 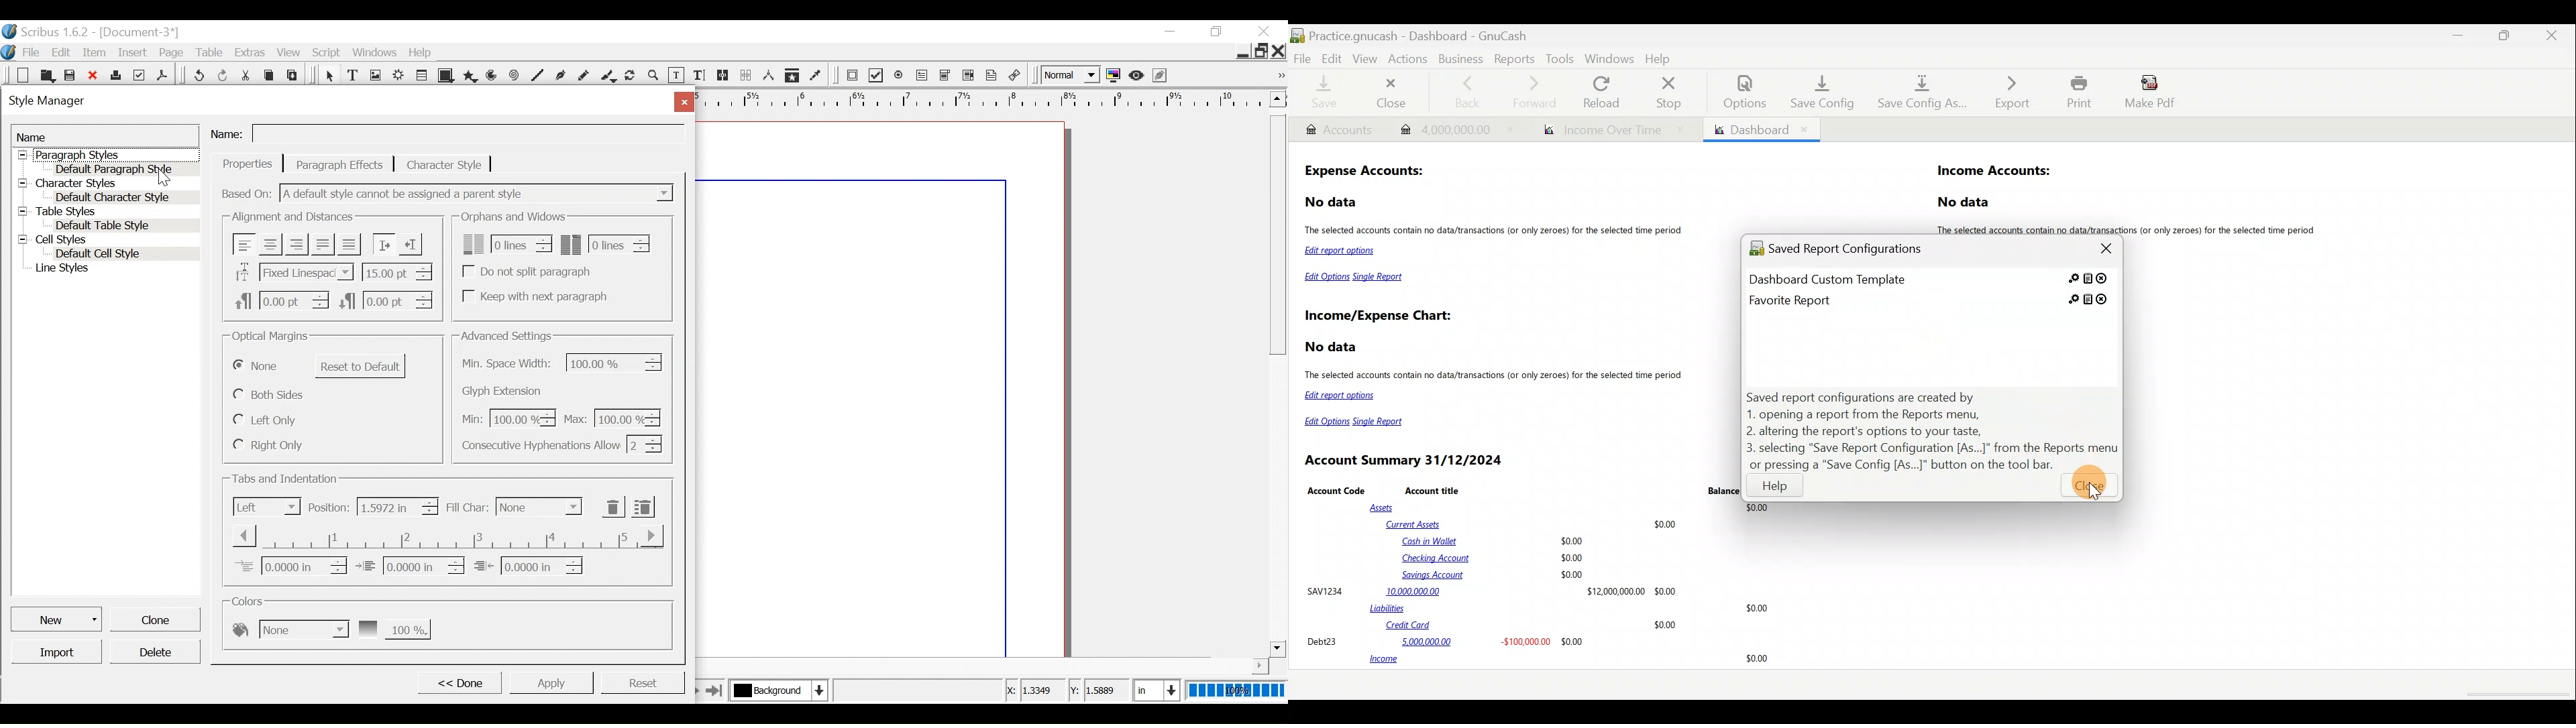 What do you see at coordinates (385, 300) in the screenshot?
I see `Space below` at bounding box center [385, 300].